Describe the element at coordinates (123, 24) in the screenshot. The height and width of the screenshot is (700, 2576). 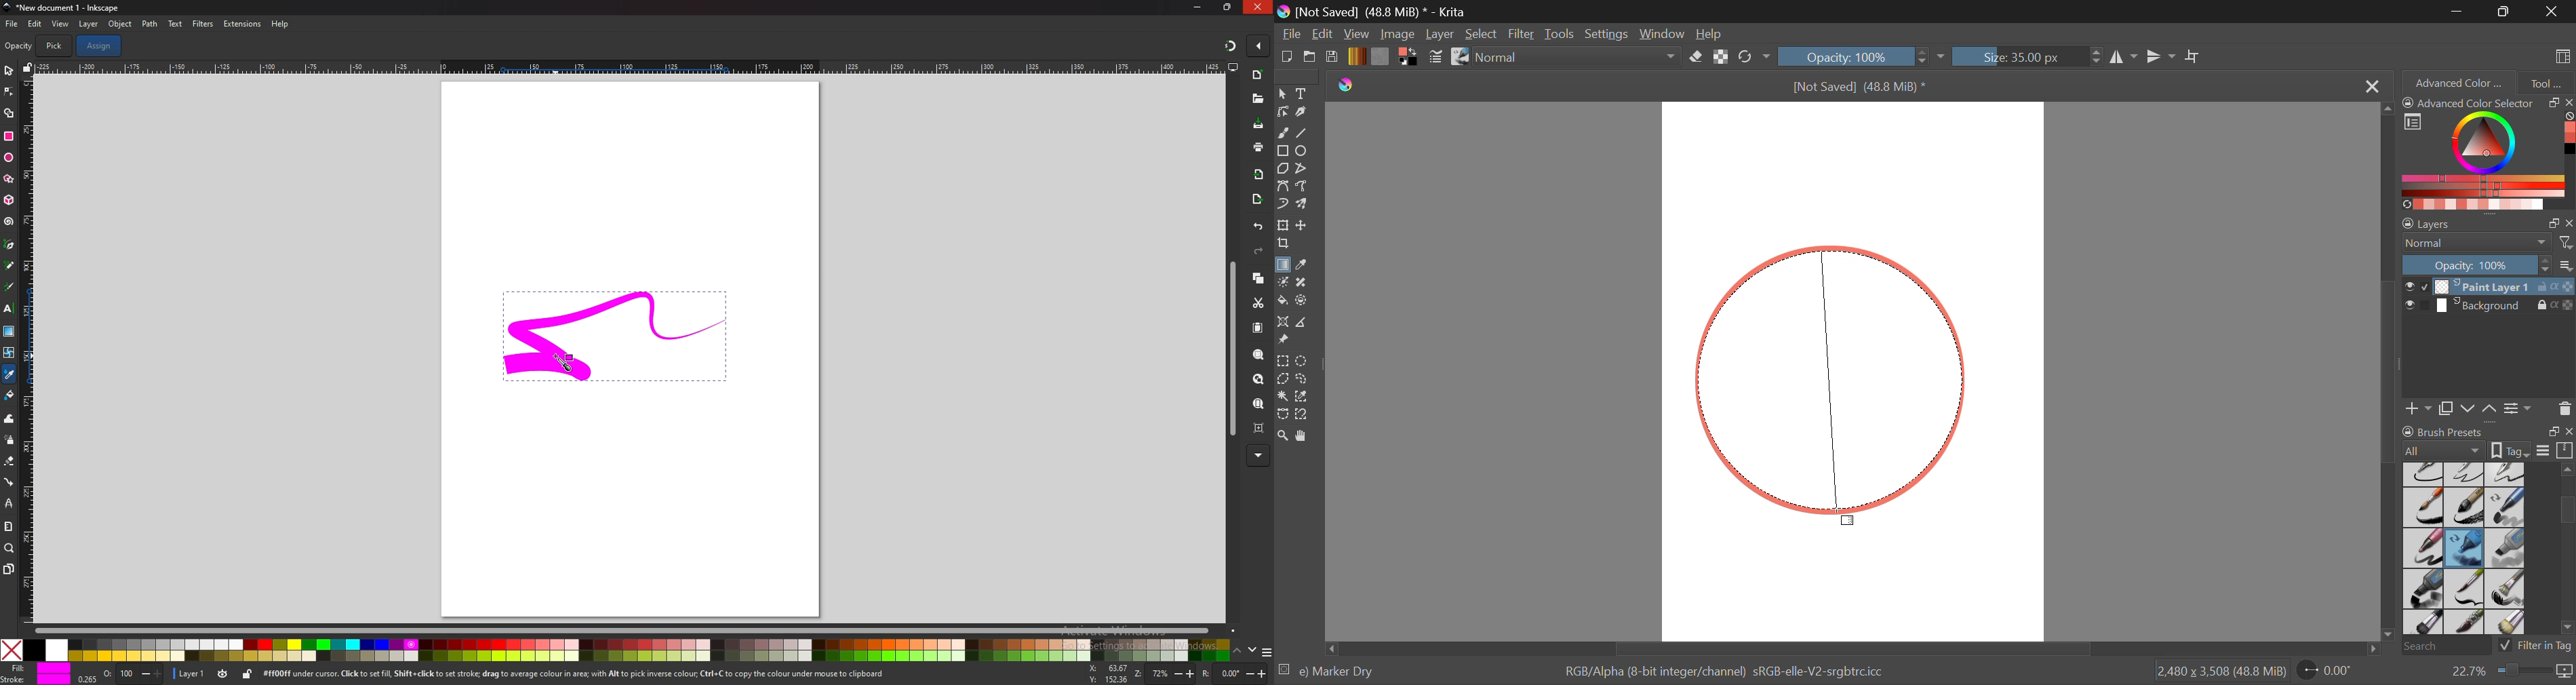
I see `object` at that location.